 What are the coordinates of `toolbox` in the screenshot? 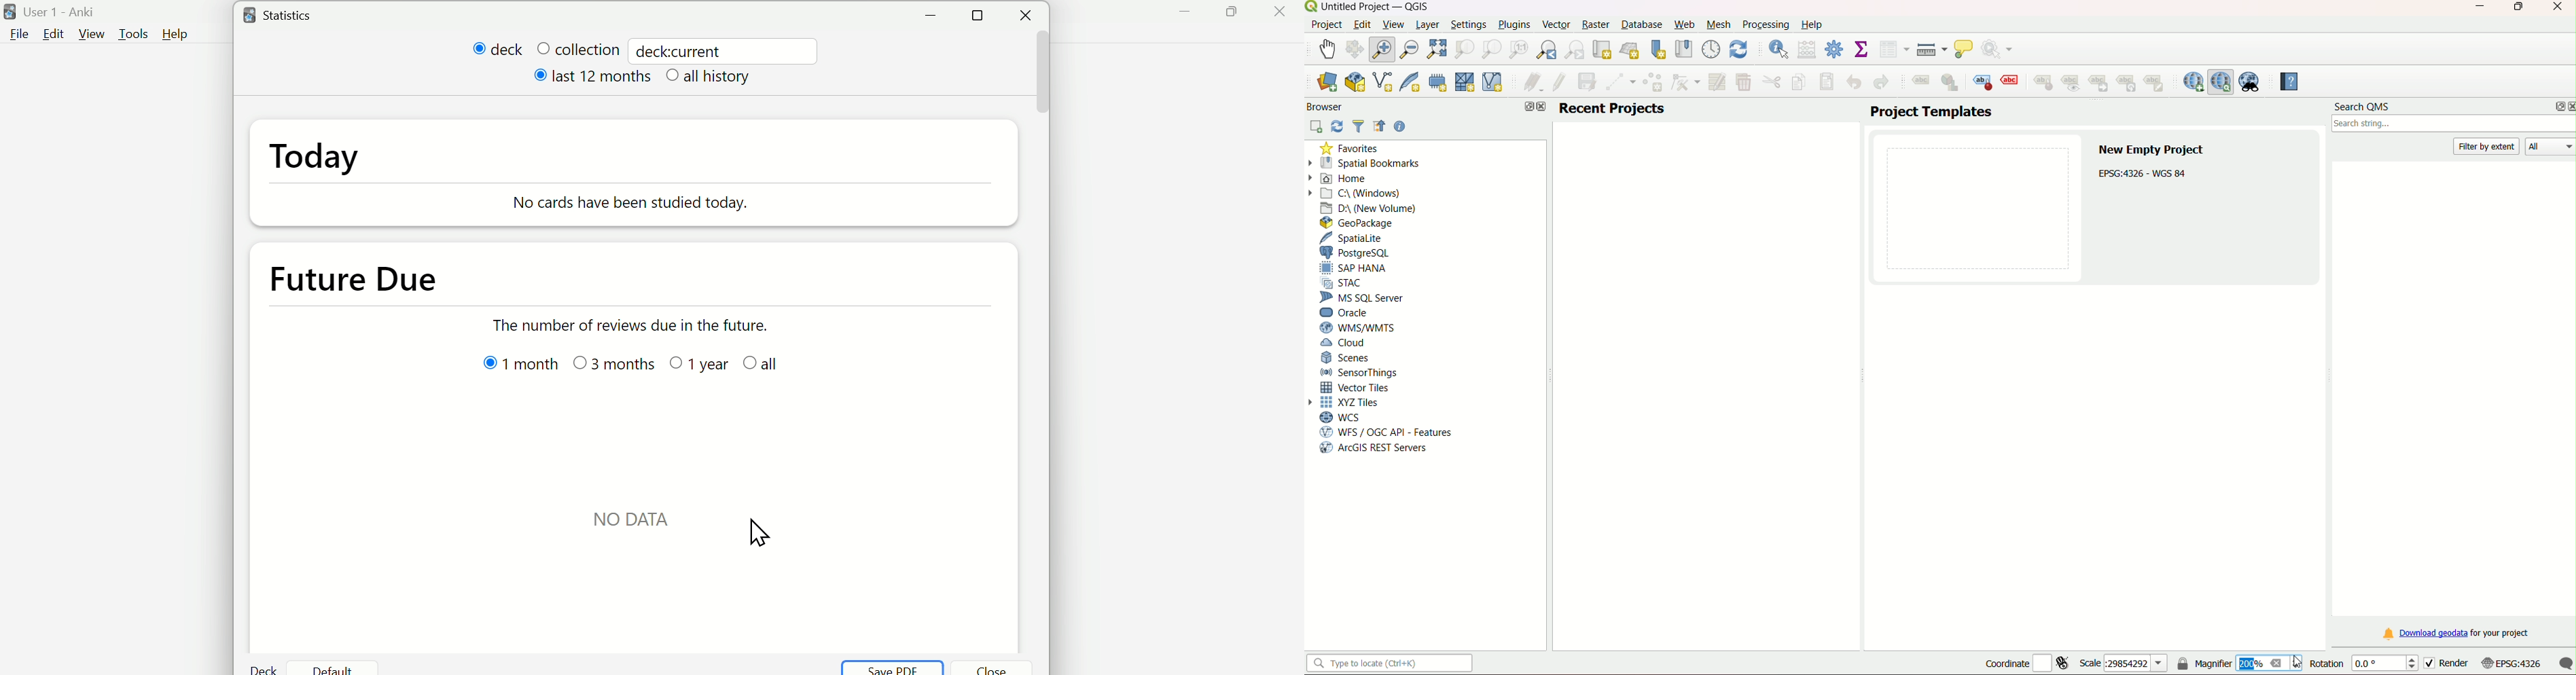 It's located at (1835, 50).